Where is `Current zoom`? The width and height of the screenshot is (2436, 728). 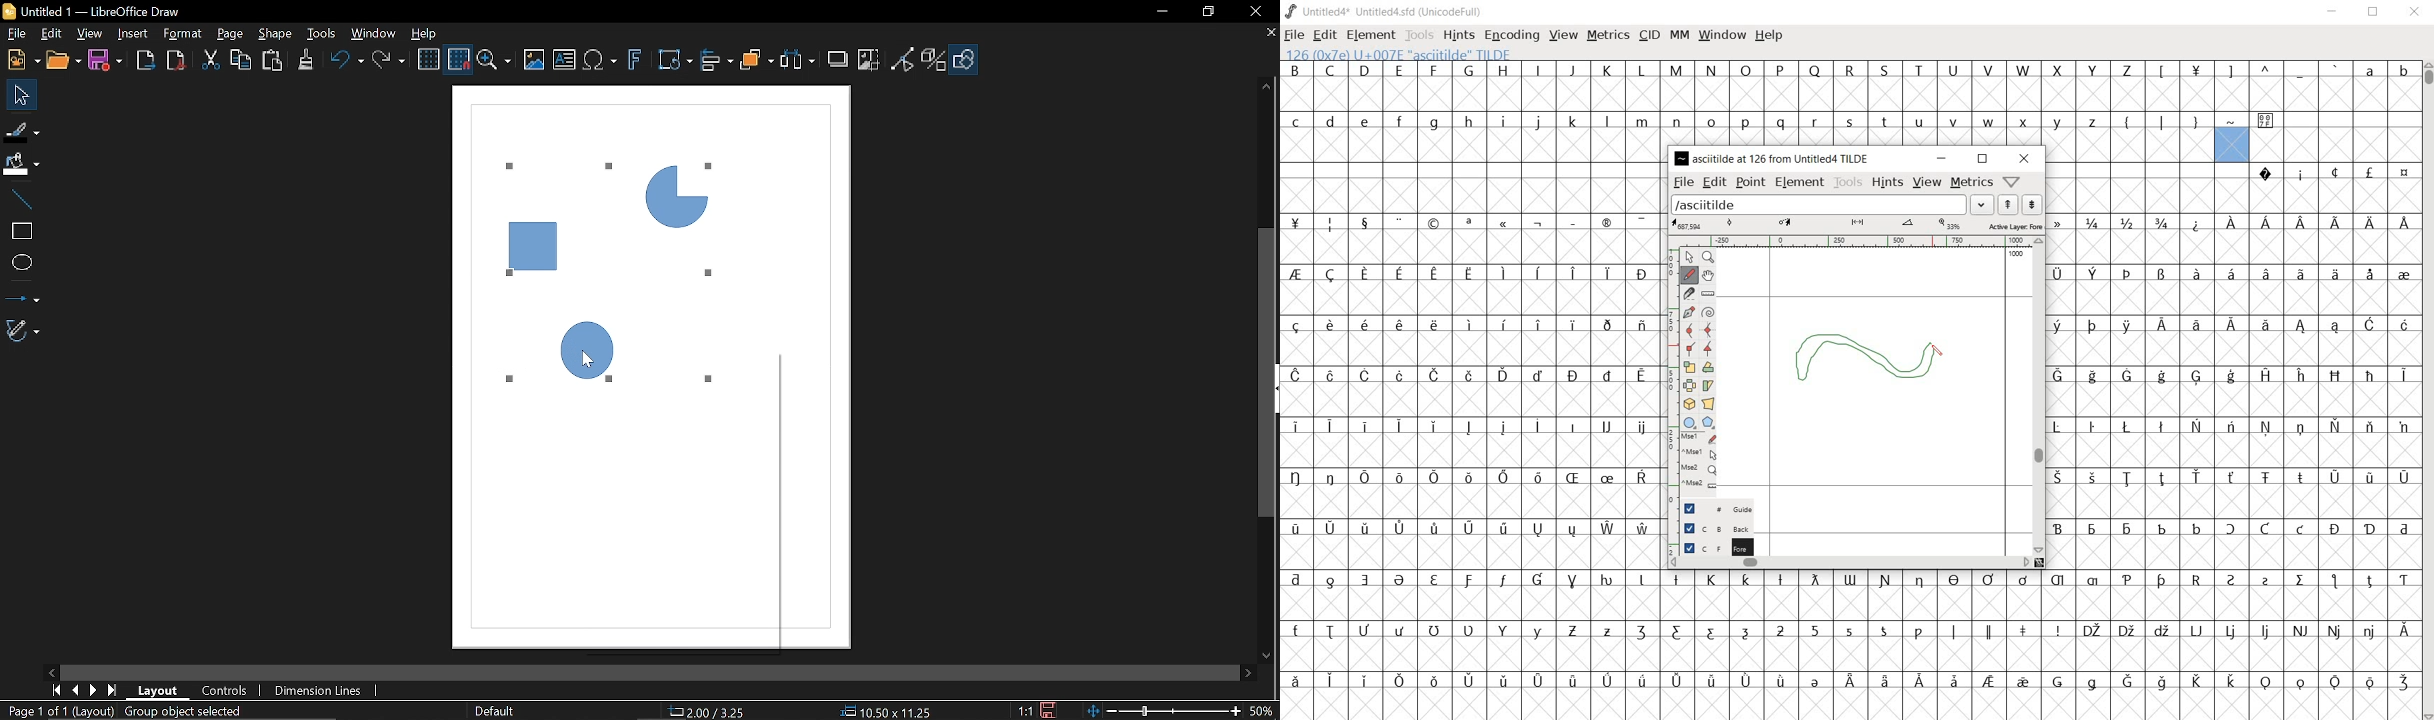 Current zoom is located at coordinates (58, 690).